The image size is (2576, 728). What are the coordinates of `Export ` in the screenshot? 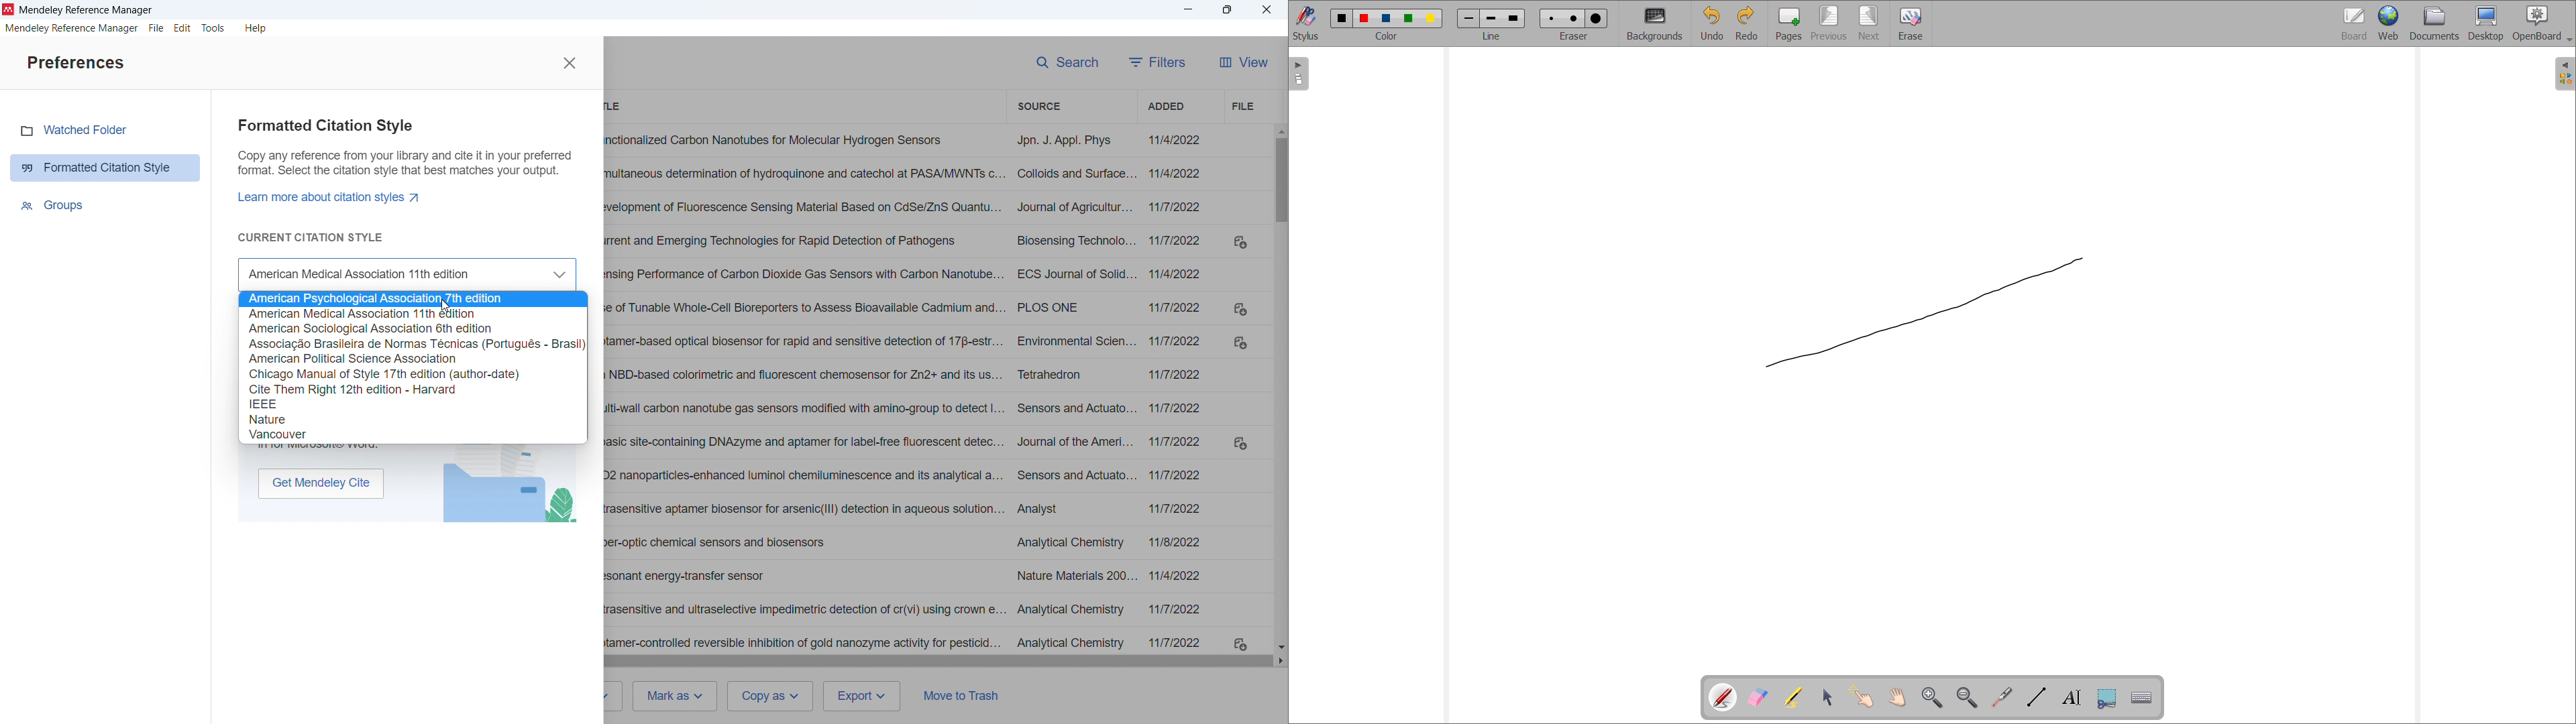 It's located at (863, 697).